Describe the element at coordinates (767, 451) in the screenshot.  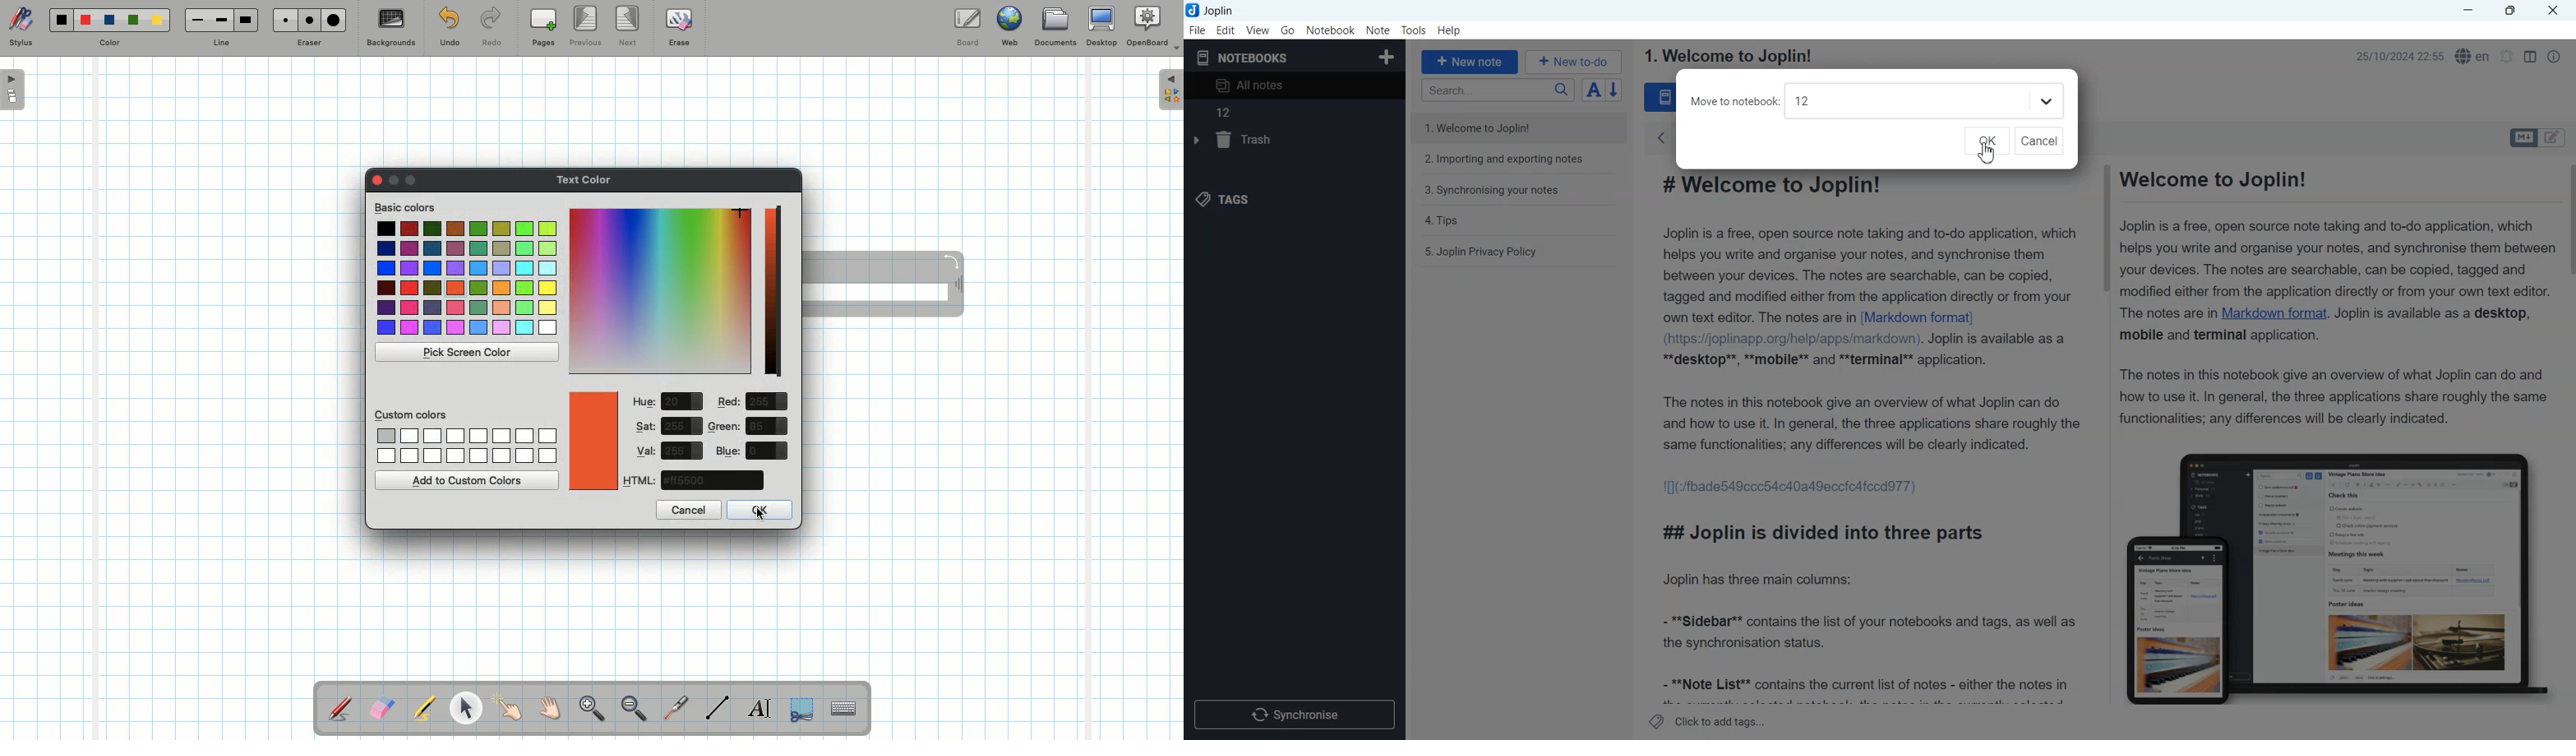
I see `value` at that location.